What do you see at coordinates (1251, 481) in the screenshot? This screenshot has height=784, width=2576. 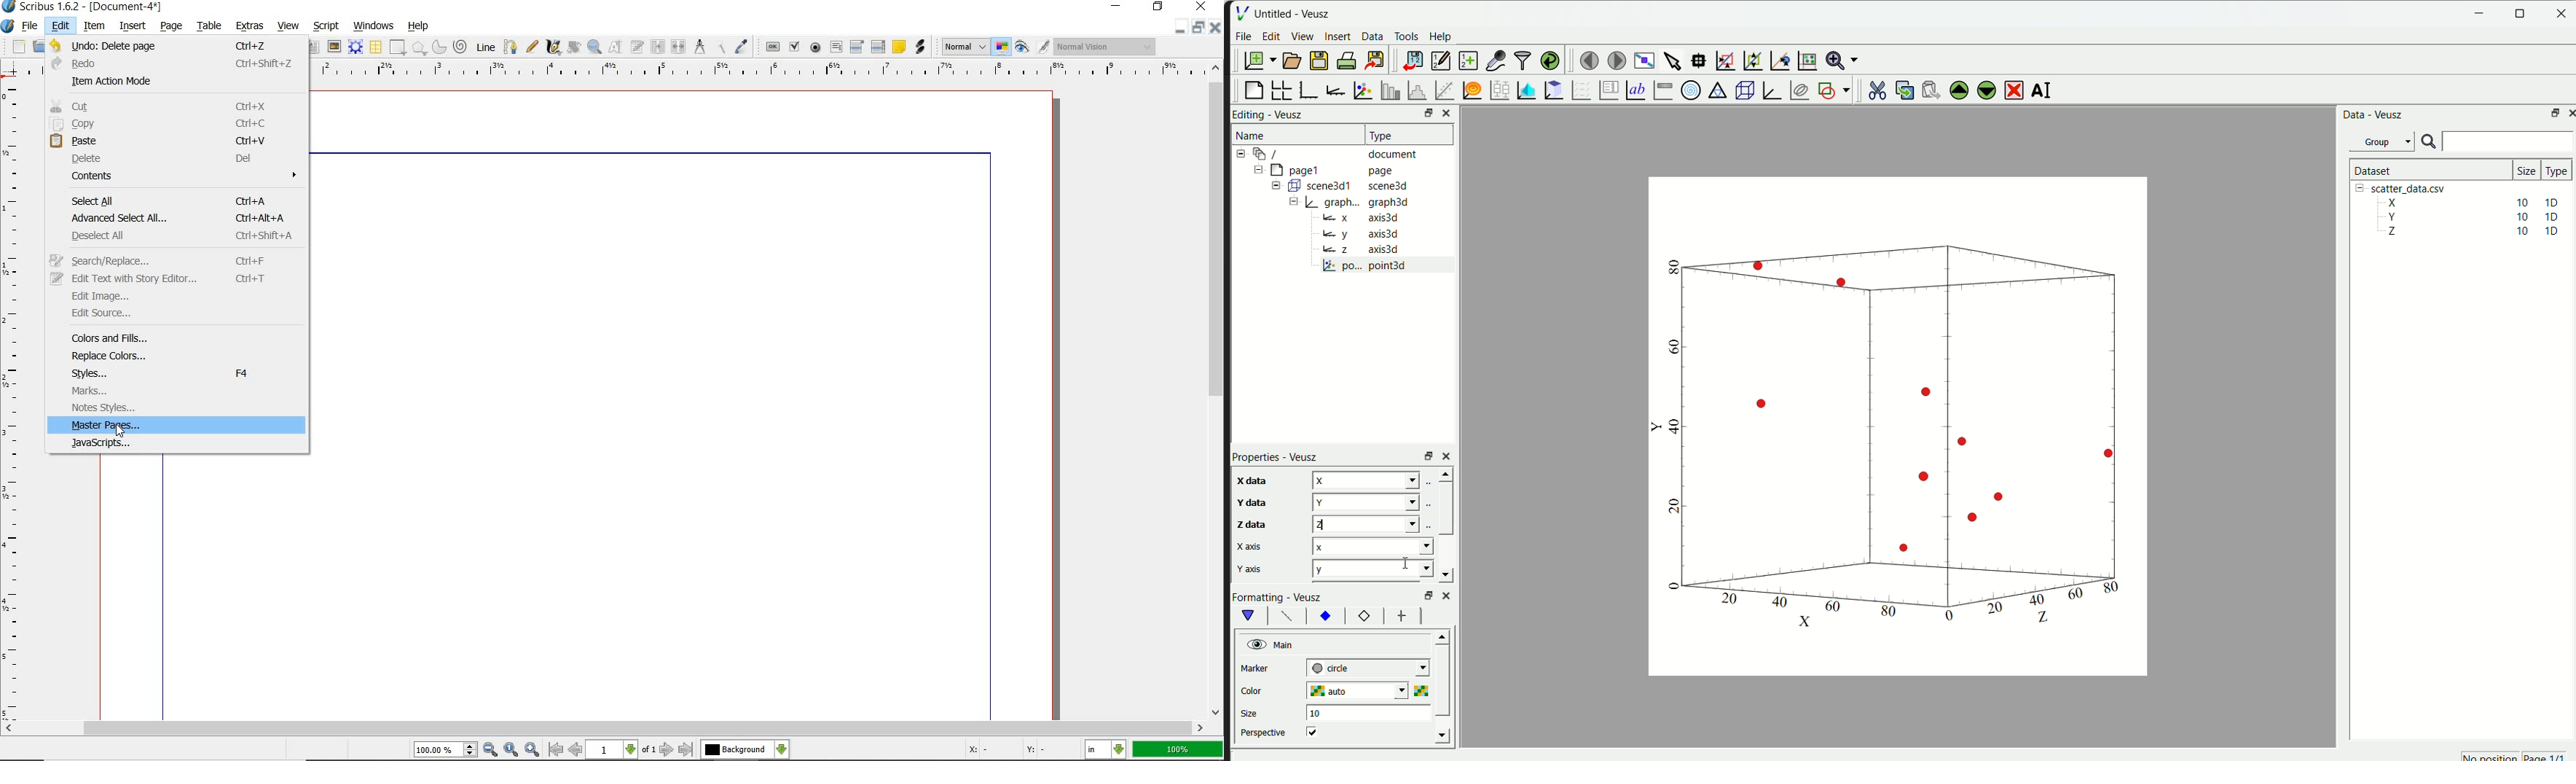 I see `x data` at bounding box center [1251, 481].